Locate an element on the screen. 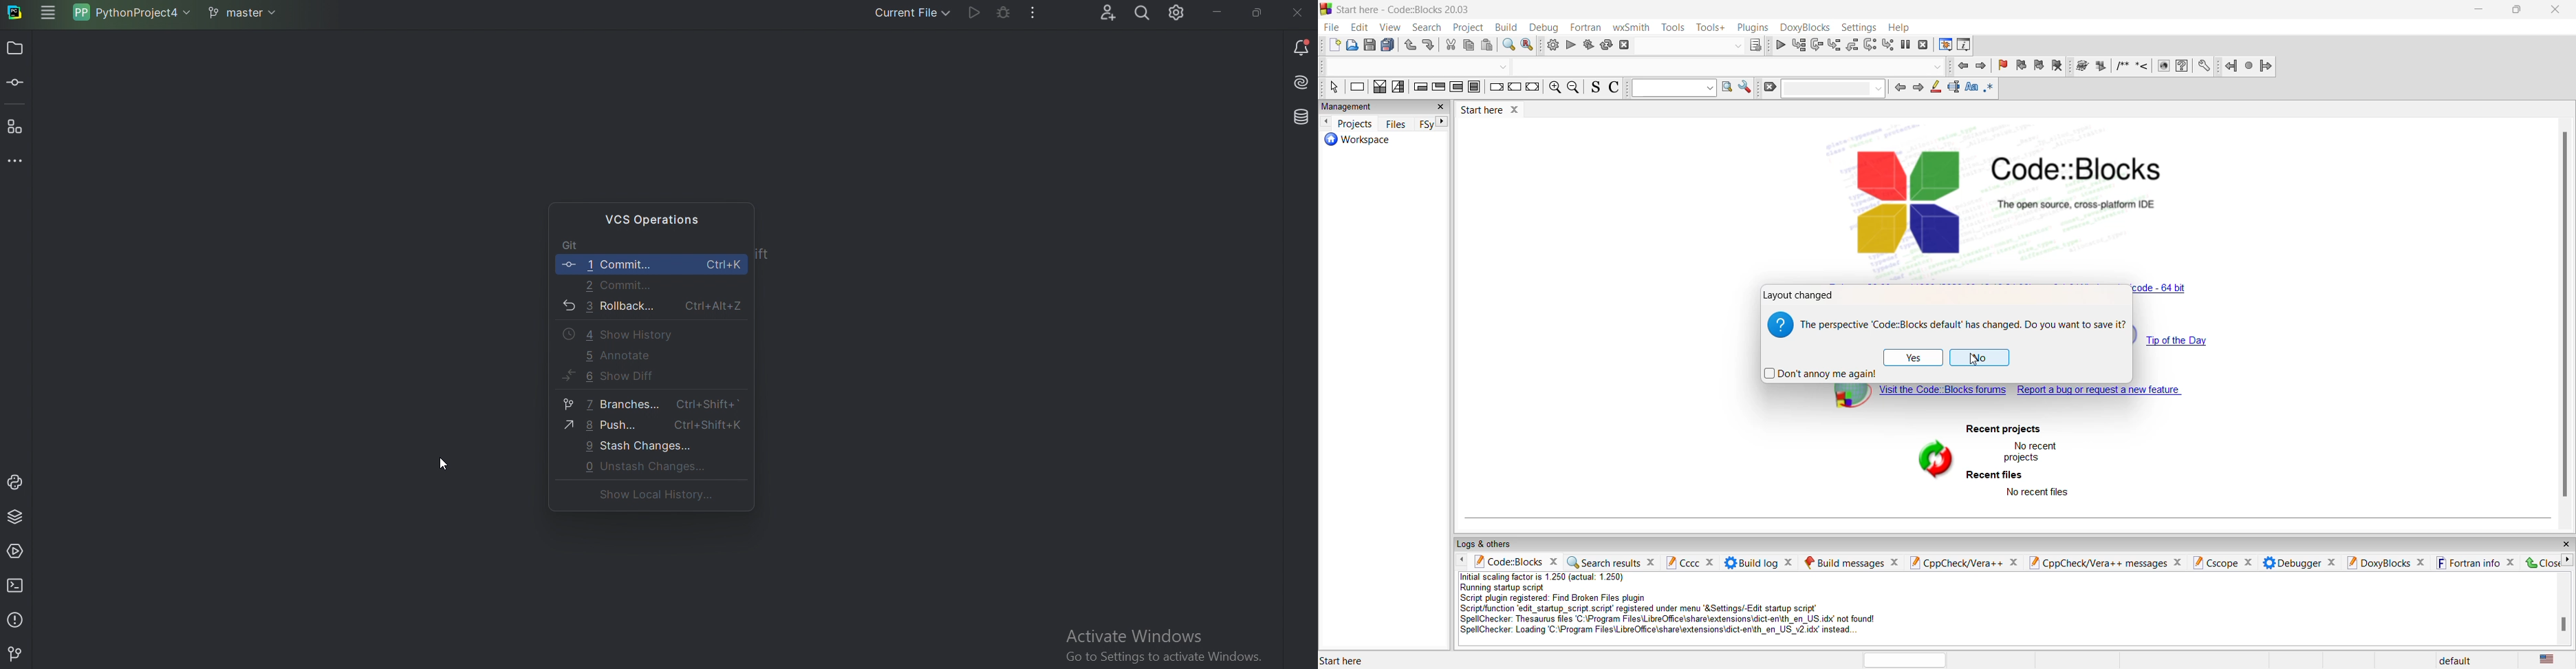  build and run is located at coordinates (1587, 44).